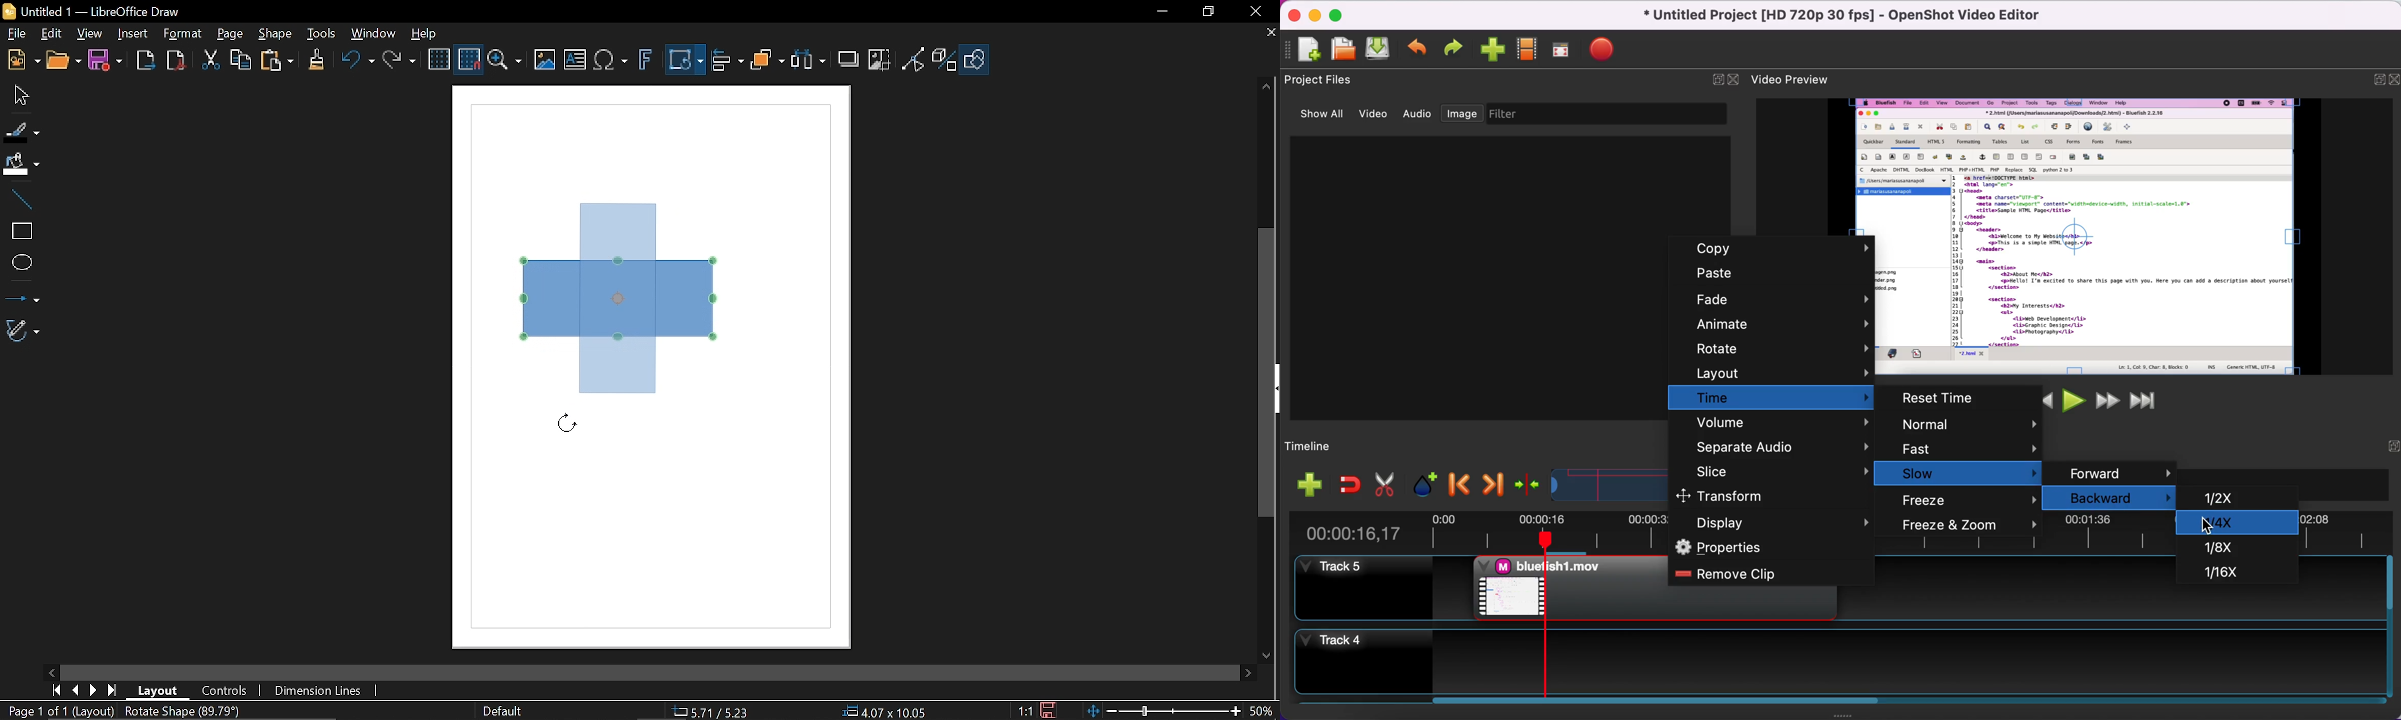  I want to click on redo, so click(1457, 48).